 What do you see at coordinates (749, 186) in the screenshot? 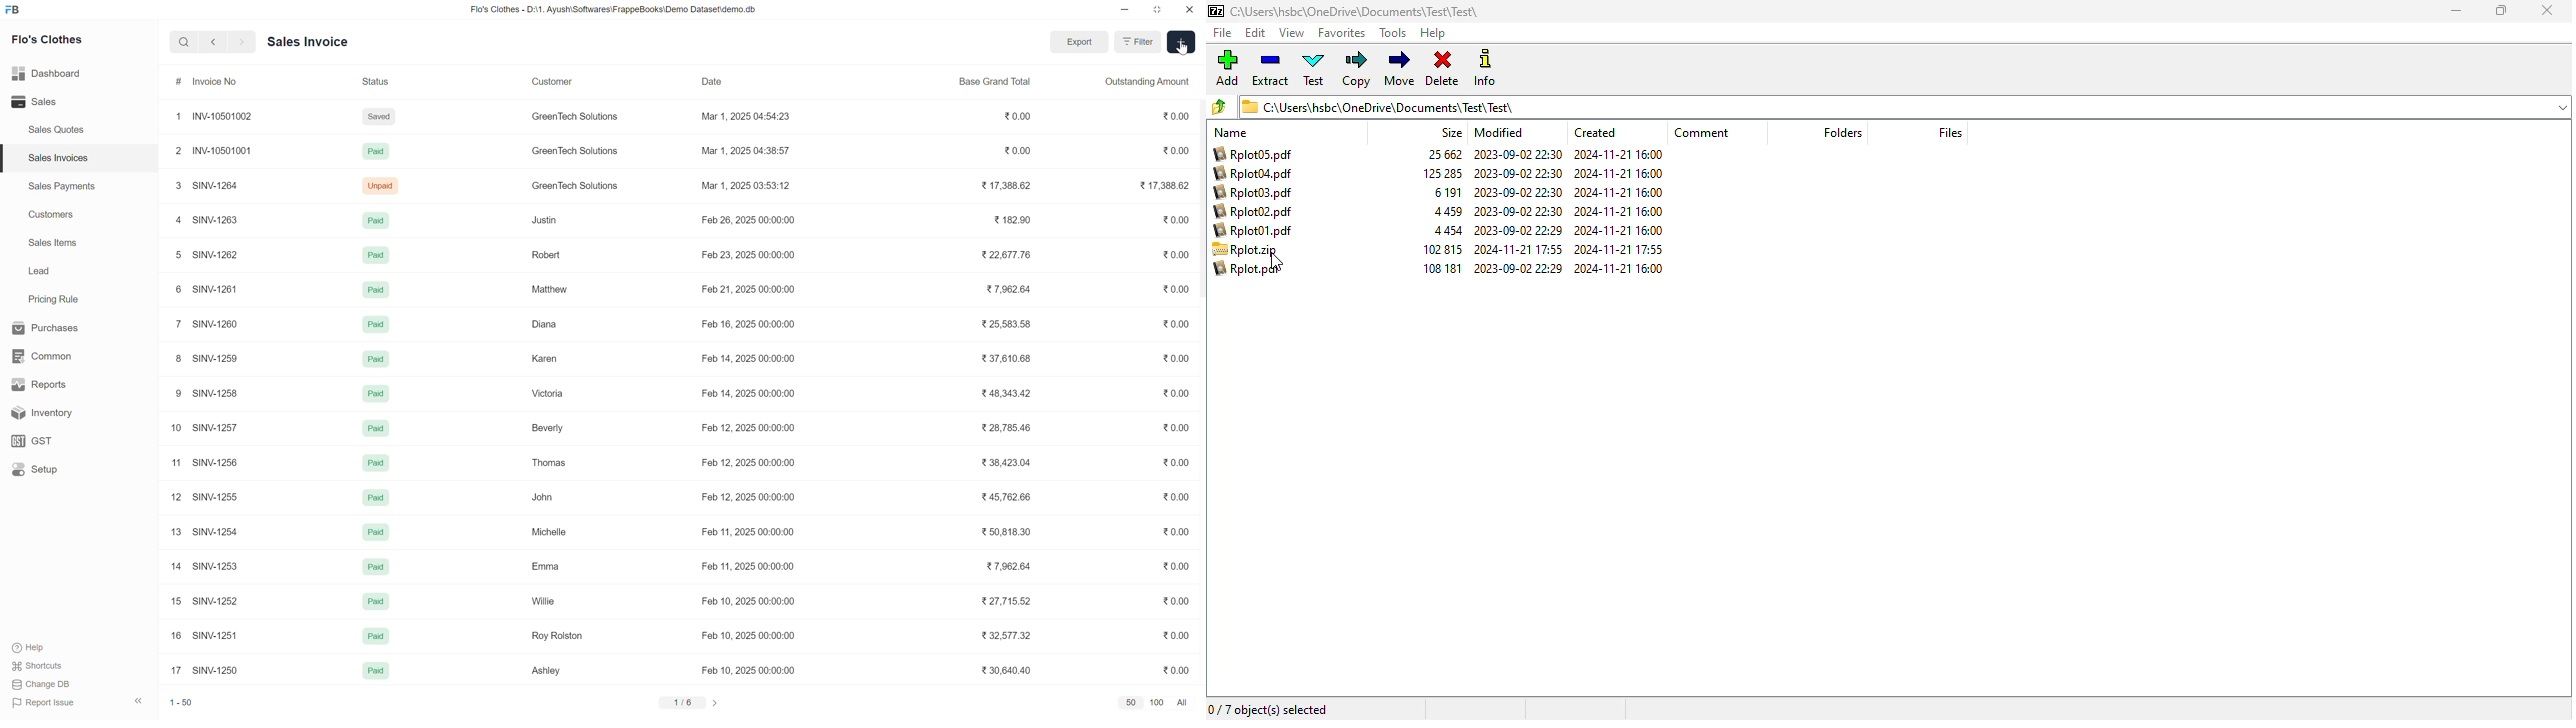
I see `Mar 1, 2025 03:53:12` at bounding box center [749, 186].